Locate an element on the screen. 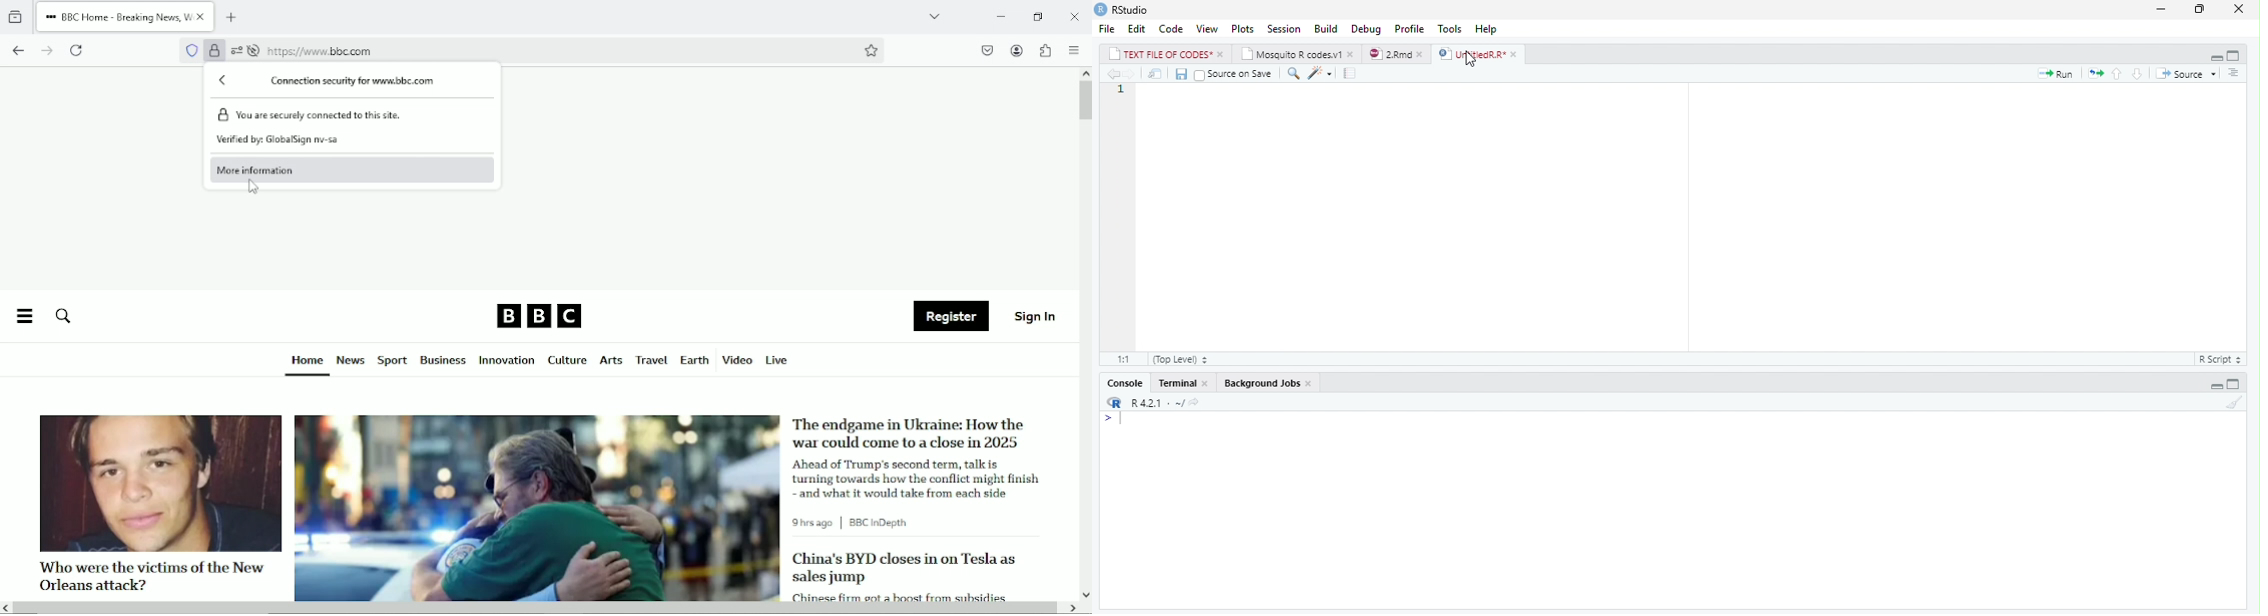 The image size is (2268, 616). Go to previous location is located at coordinates (1112, 75).